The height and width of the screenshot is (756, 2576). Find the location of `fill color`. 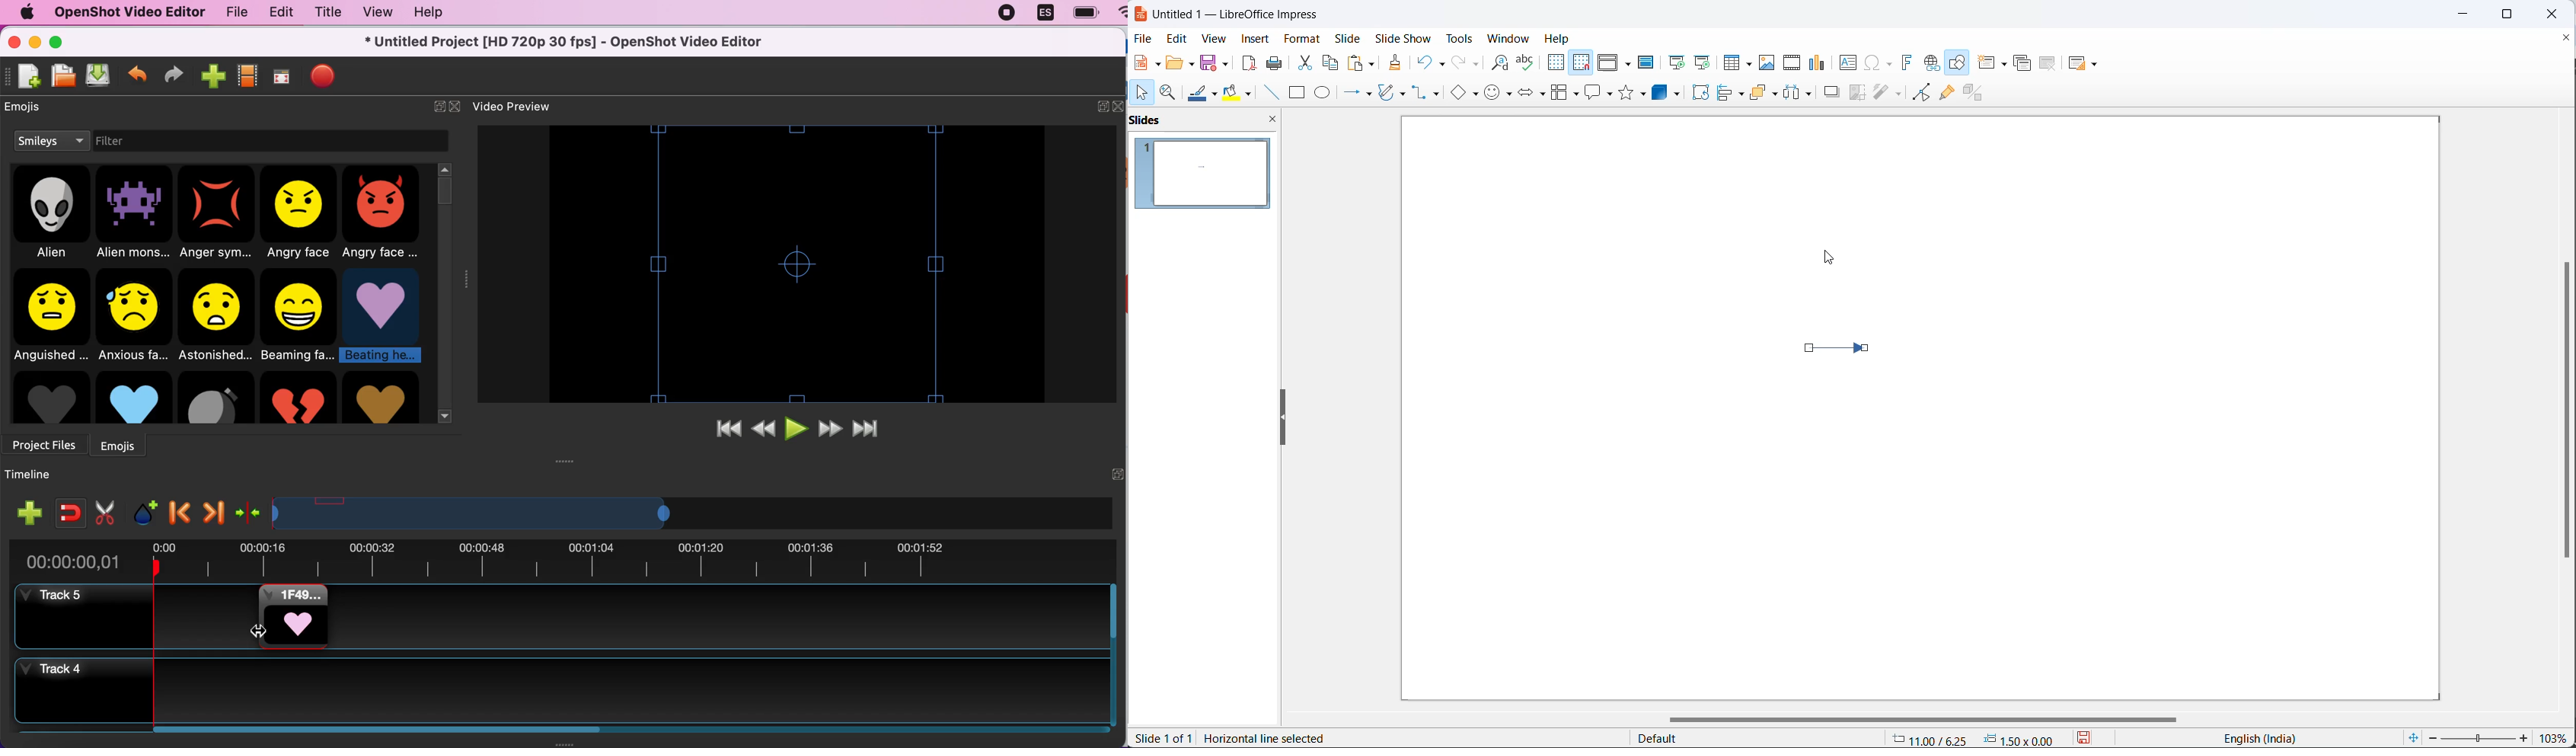

fill color is located at coordinates (1239, 93).